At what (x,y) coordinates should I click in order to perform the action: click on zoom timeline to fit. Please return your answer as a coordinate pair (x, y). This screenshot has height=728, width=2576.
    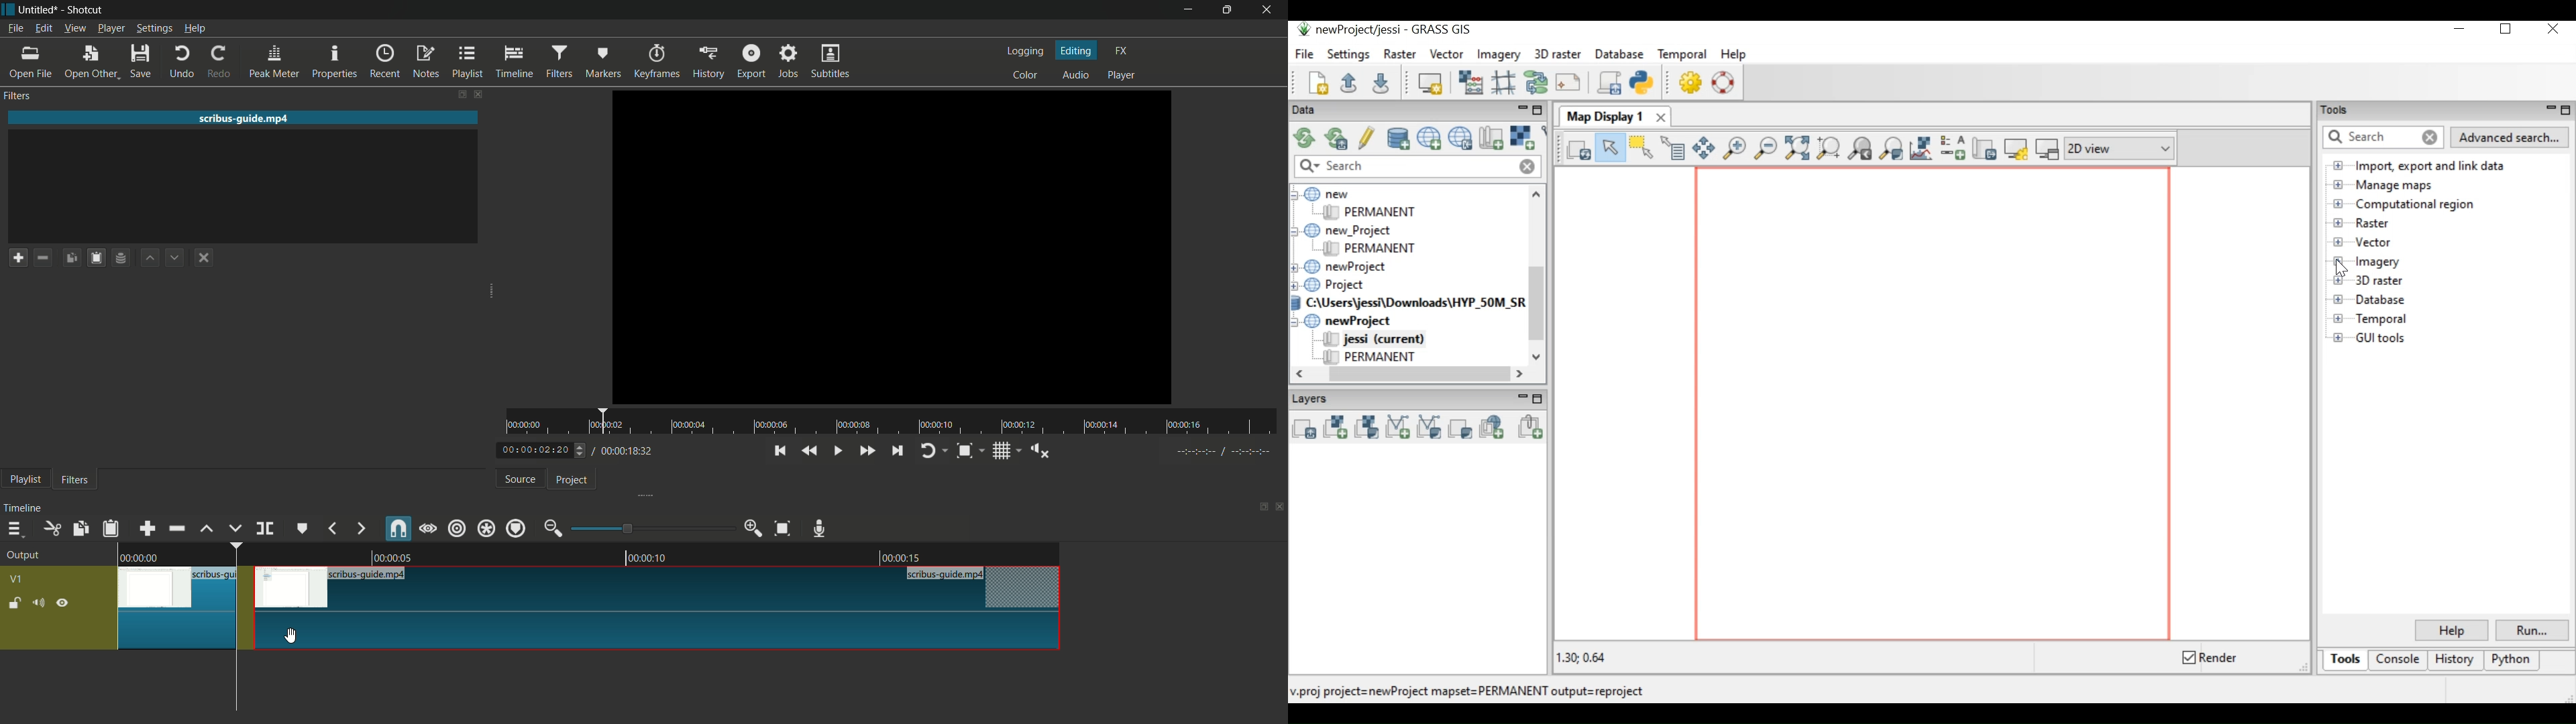
    Looking at the image, I should click on (783, 528).